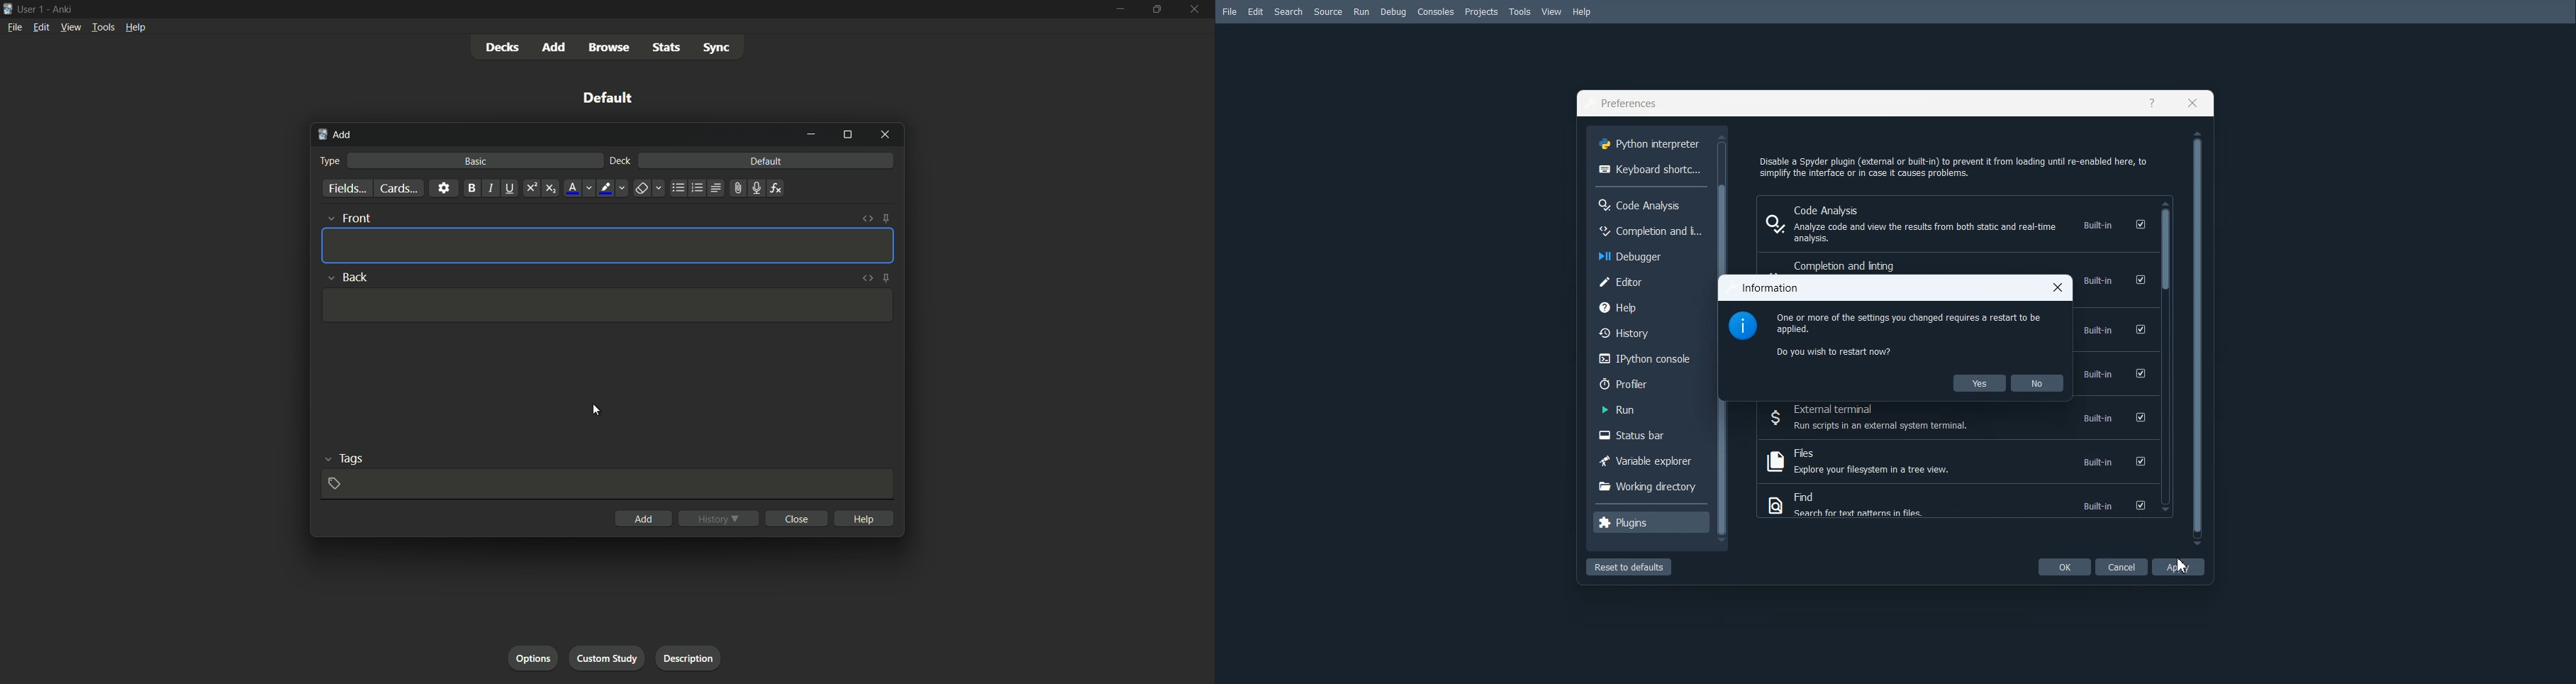  I want to click on remove formatting, so click(647, 188).